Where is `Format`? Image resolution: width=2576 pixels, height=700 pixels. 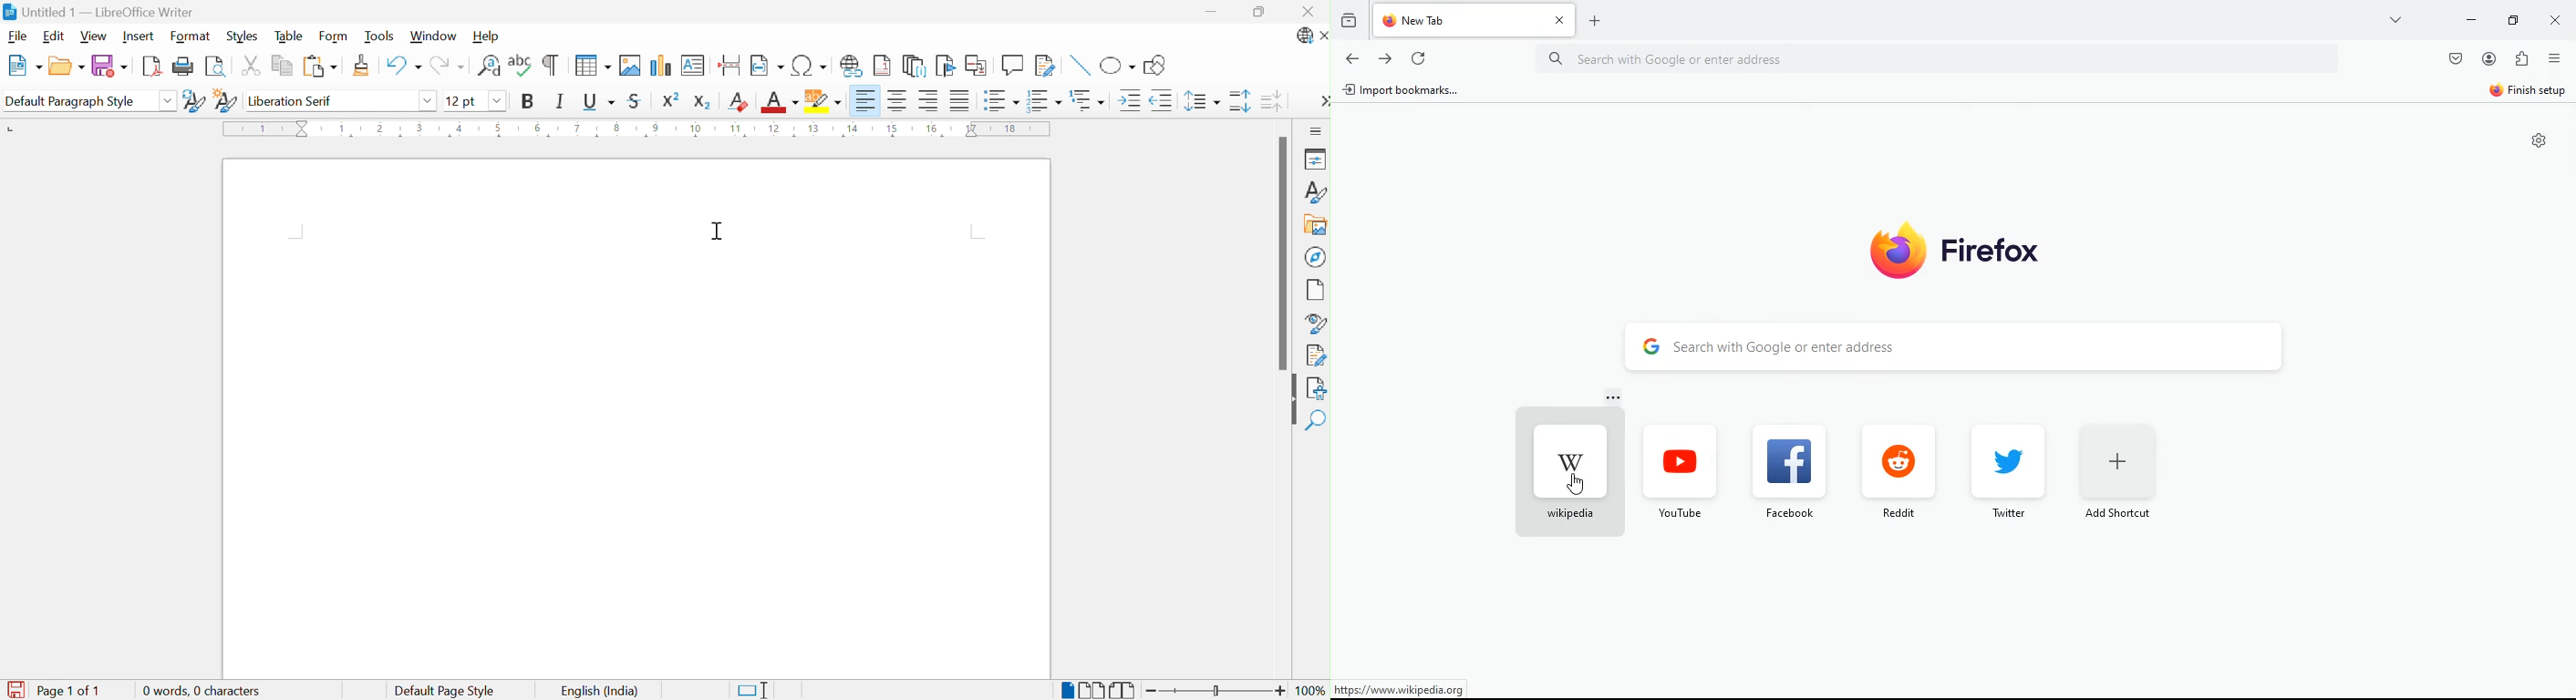
Format is located at coordinates (190, 37).